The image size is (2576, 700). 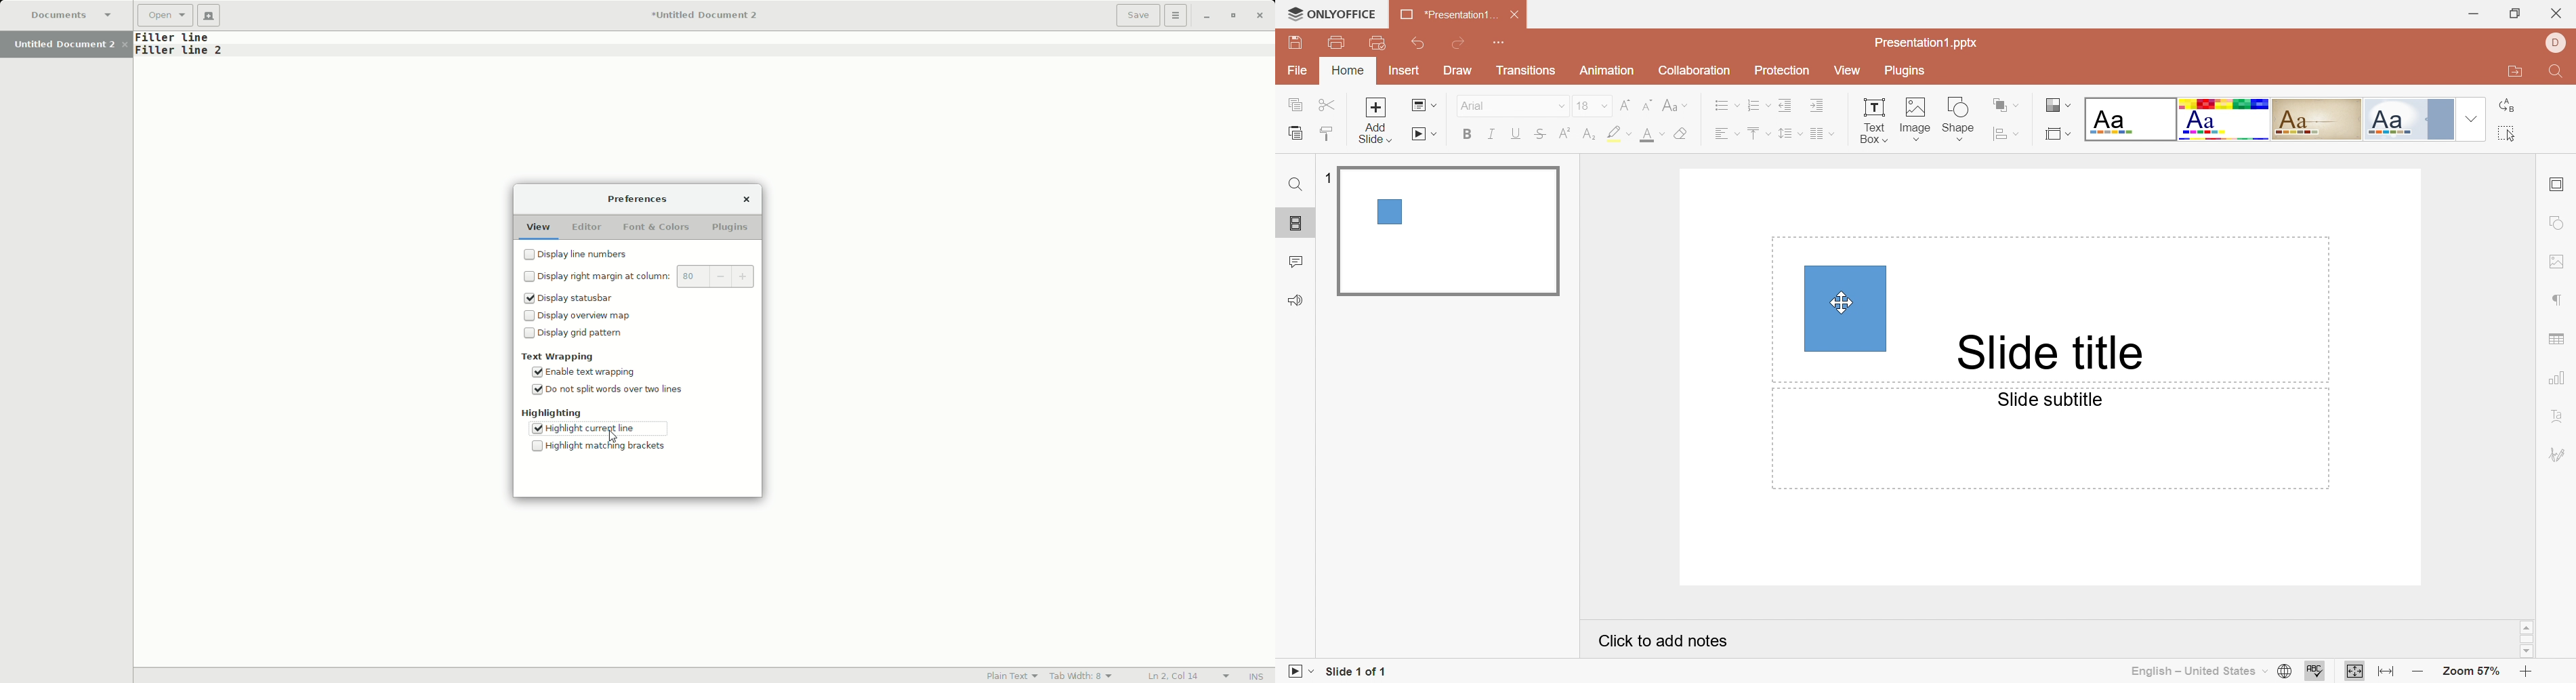 What do you see at coordinates (1647, 106) in the screenshot?
I see `Decrement font size` at bounding box center [1647, 106].